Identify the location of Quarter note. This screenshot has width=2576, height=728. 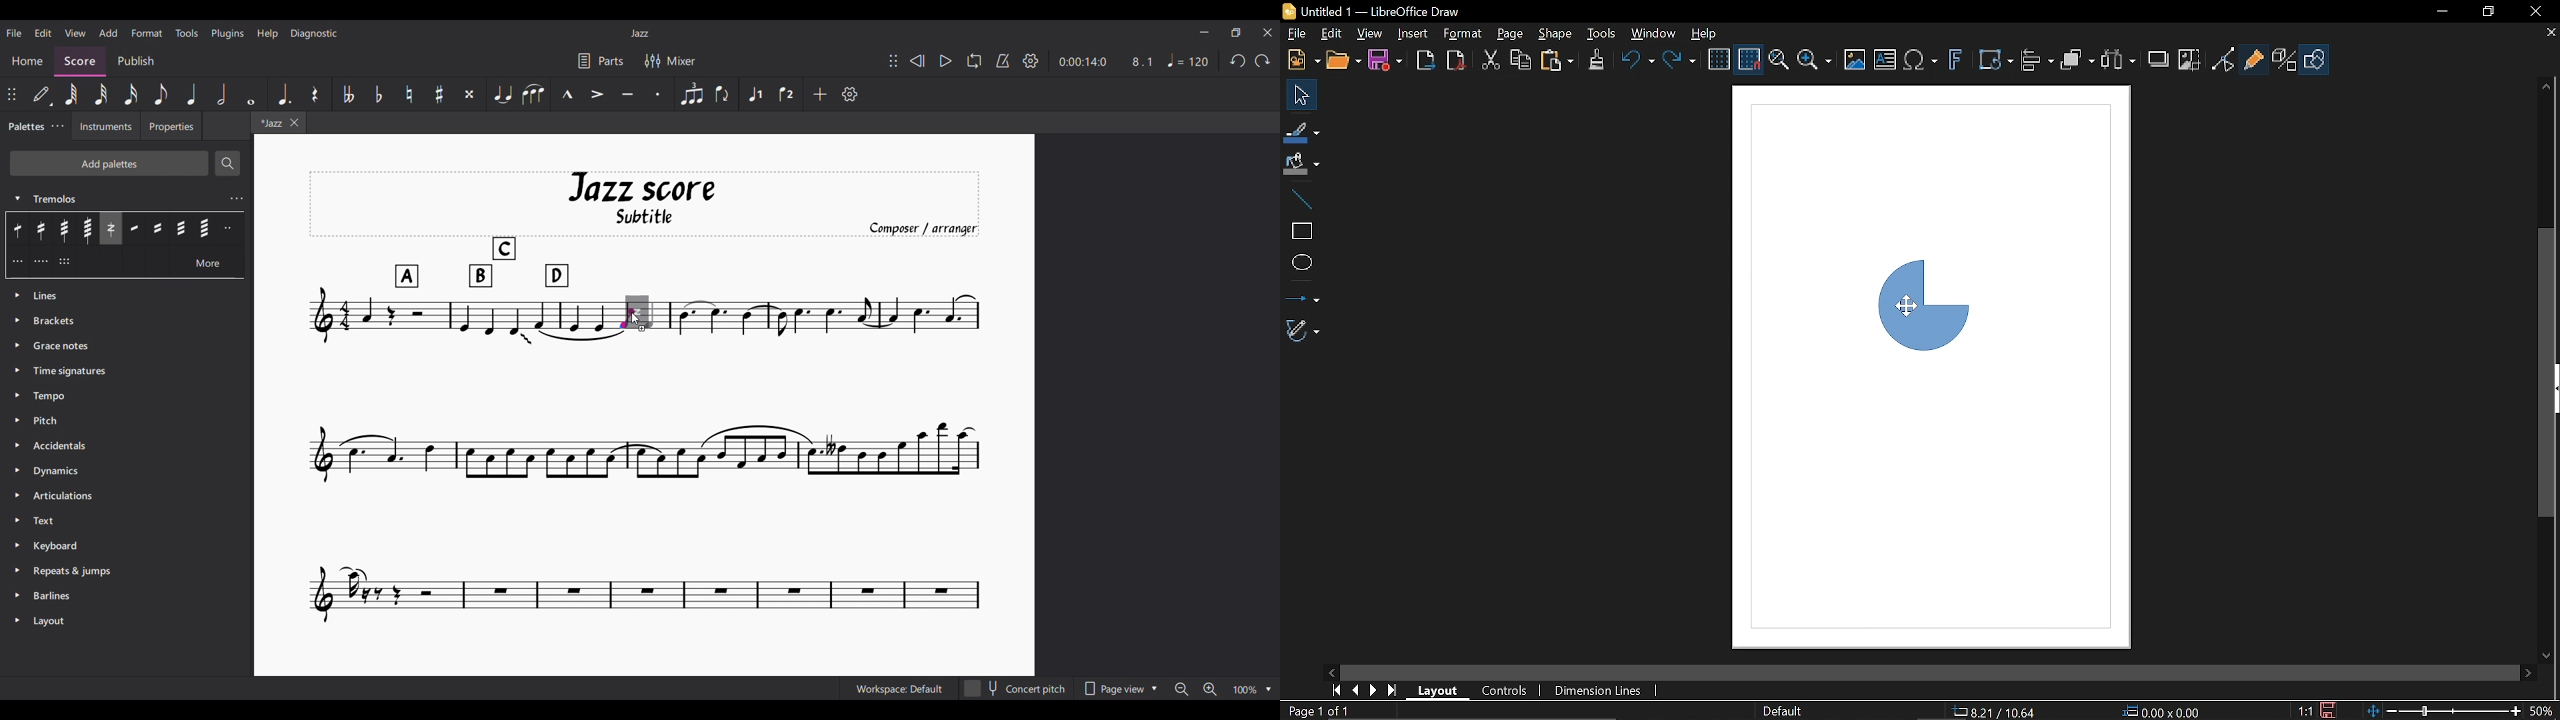
(191, 93).